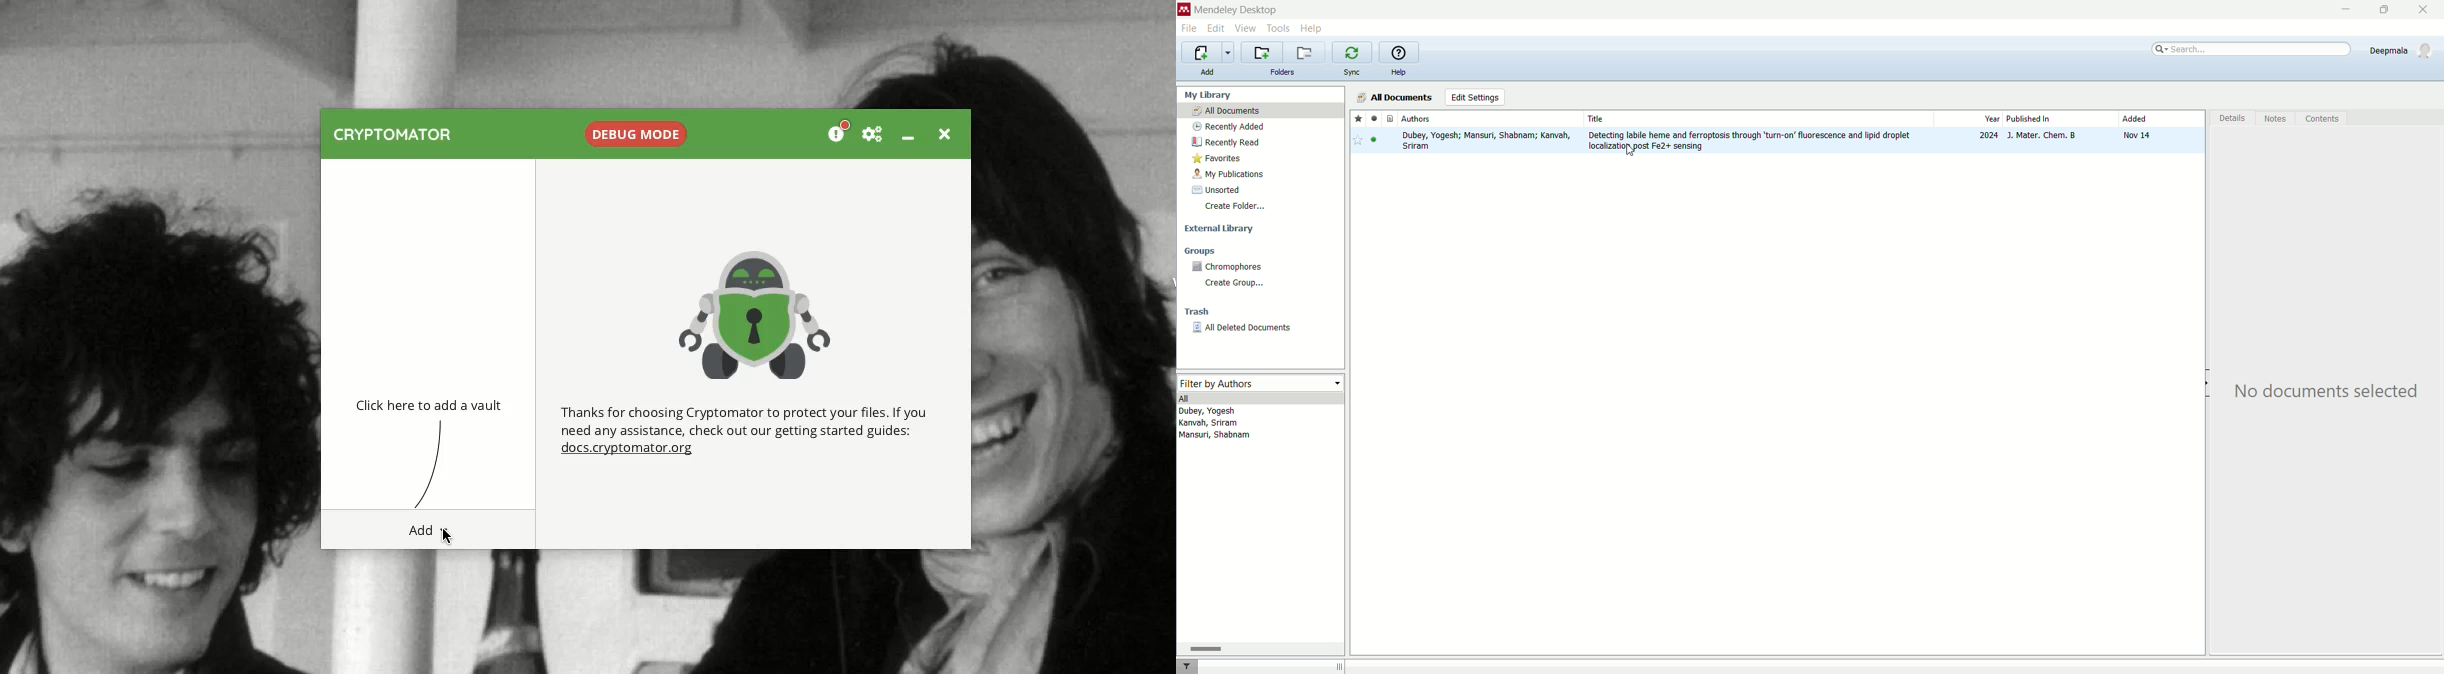 The image size is (2464, 700). I want to click on research paper, so click(1781, 140).